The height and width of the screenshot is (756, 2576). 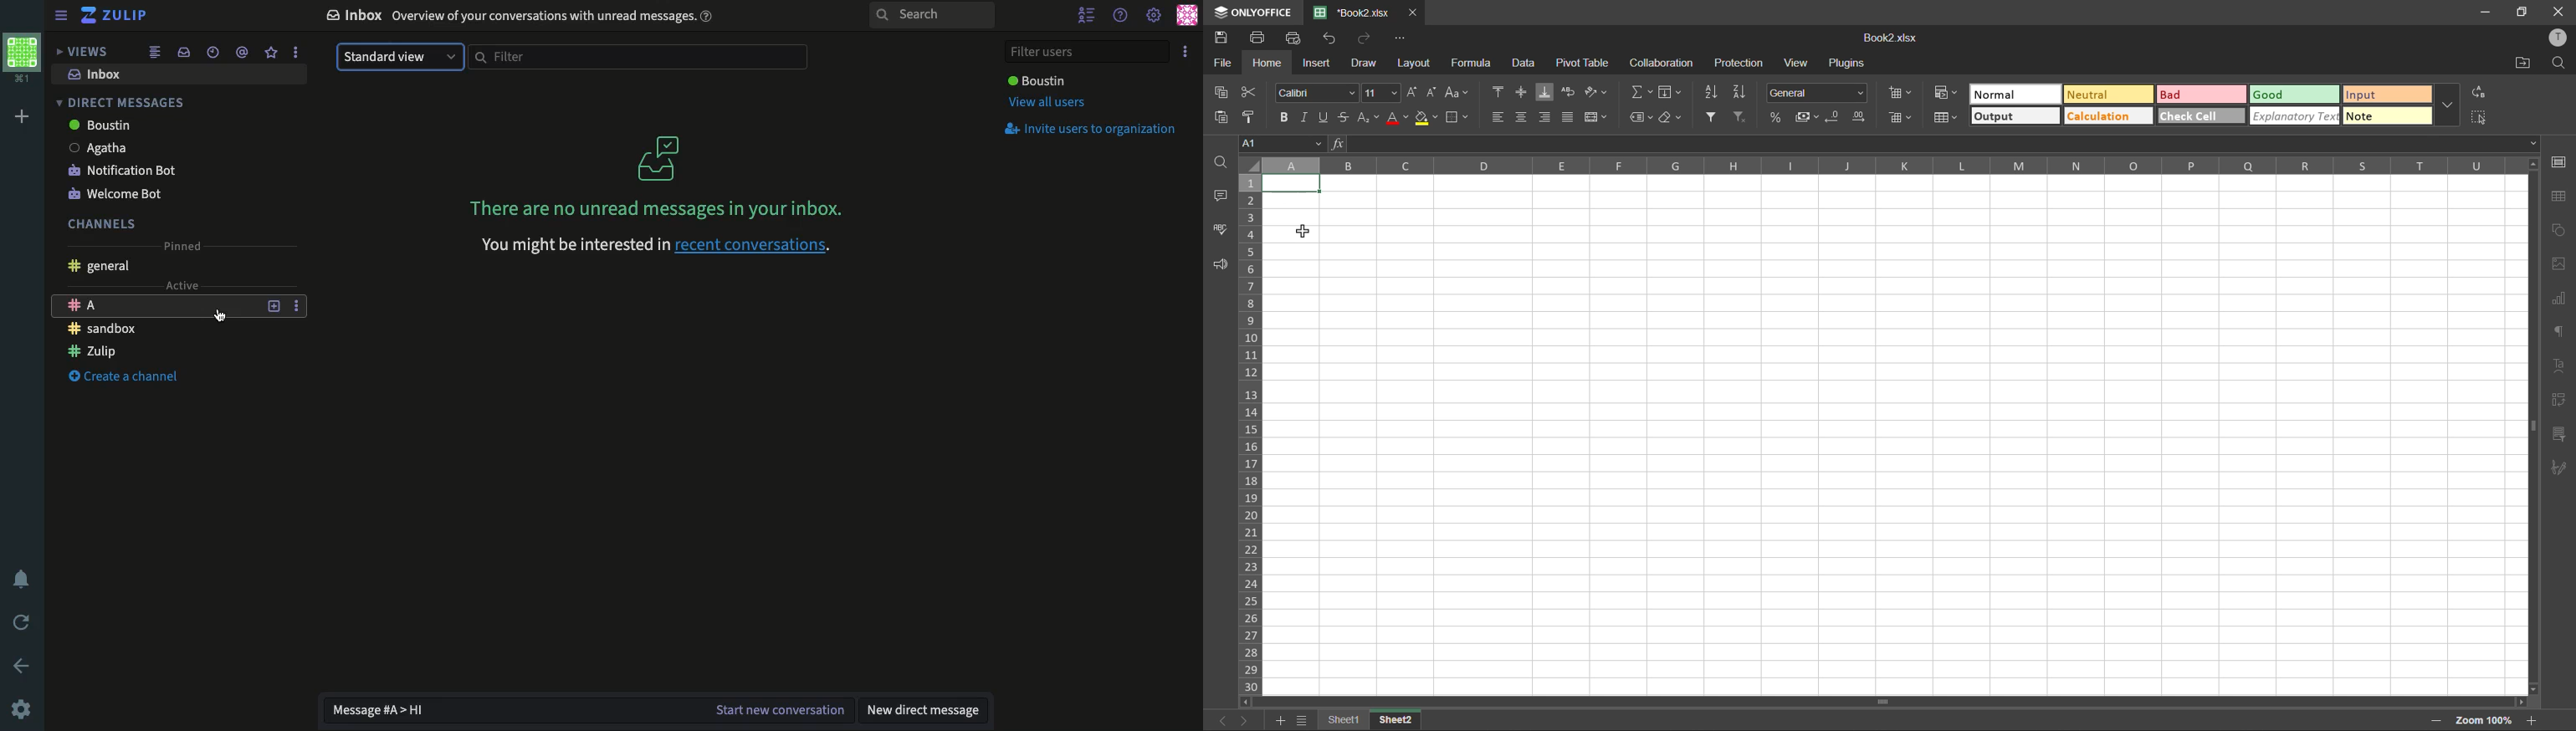 What do you see at coordinates (1325, 116) in the screenshot?
I see `underline` at bounding box center [1325, 116].